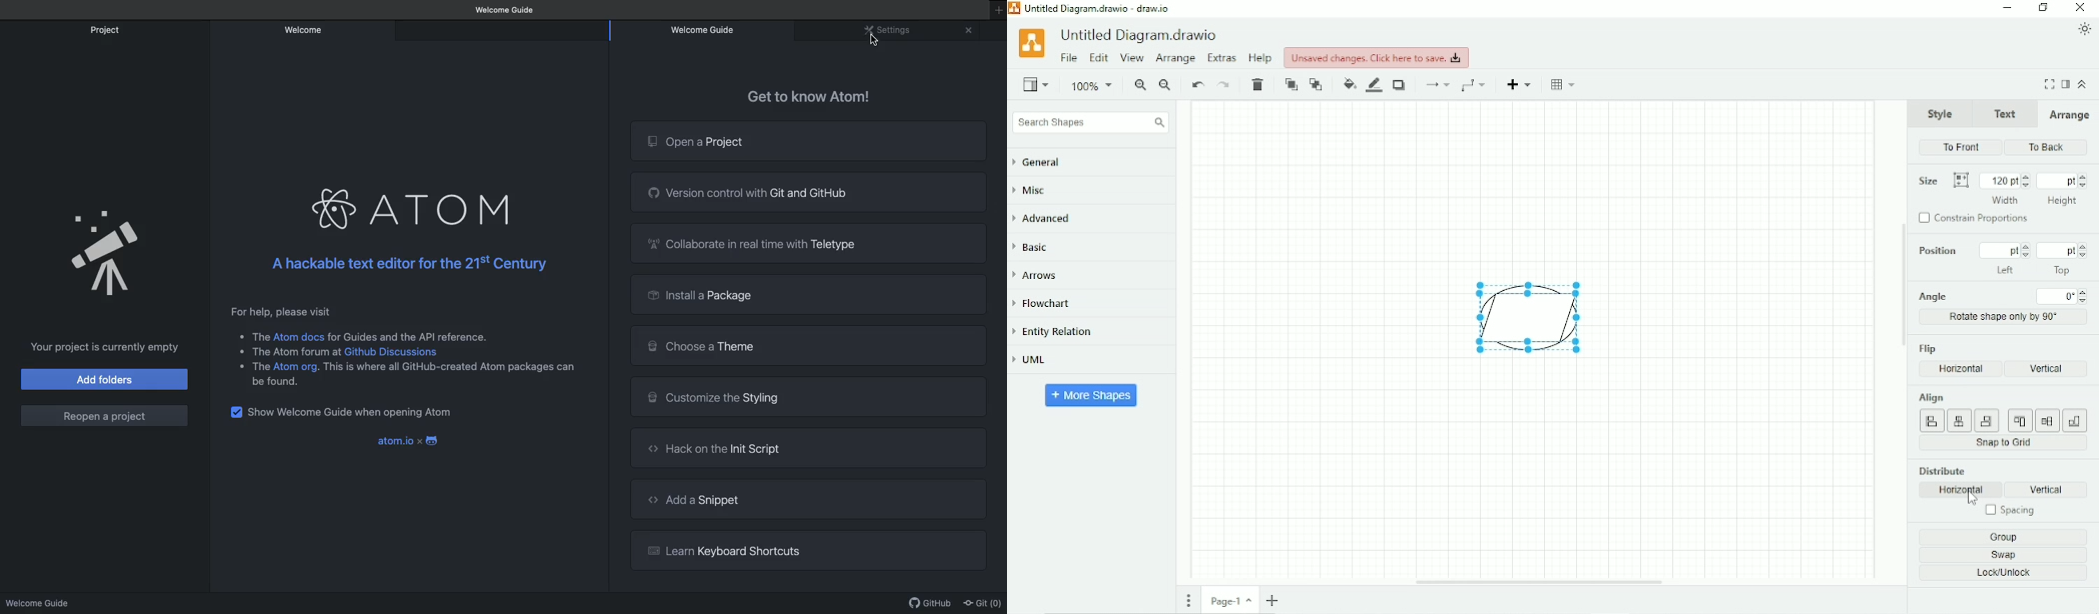 The width and height of the screenshot is (2100, 616). What do you see at coordinates (1062, 332) in the screenshot?
I see `Entity relation` at bounding box center [1062, 332].